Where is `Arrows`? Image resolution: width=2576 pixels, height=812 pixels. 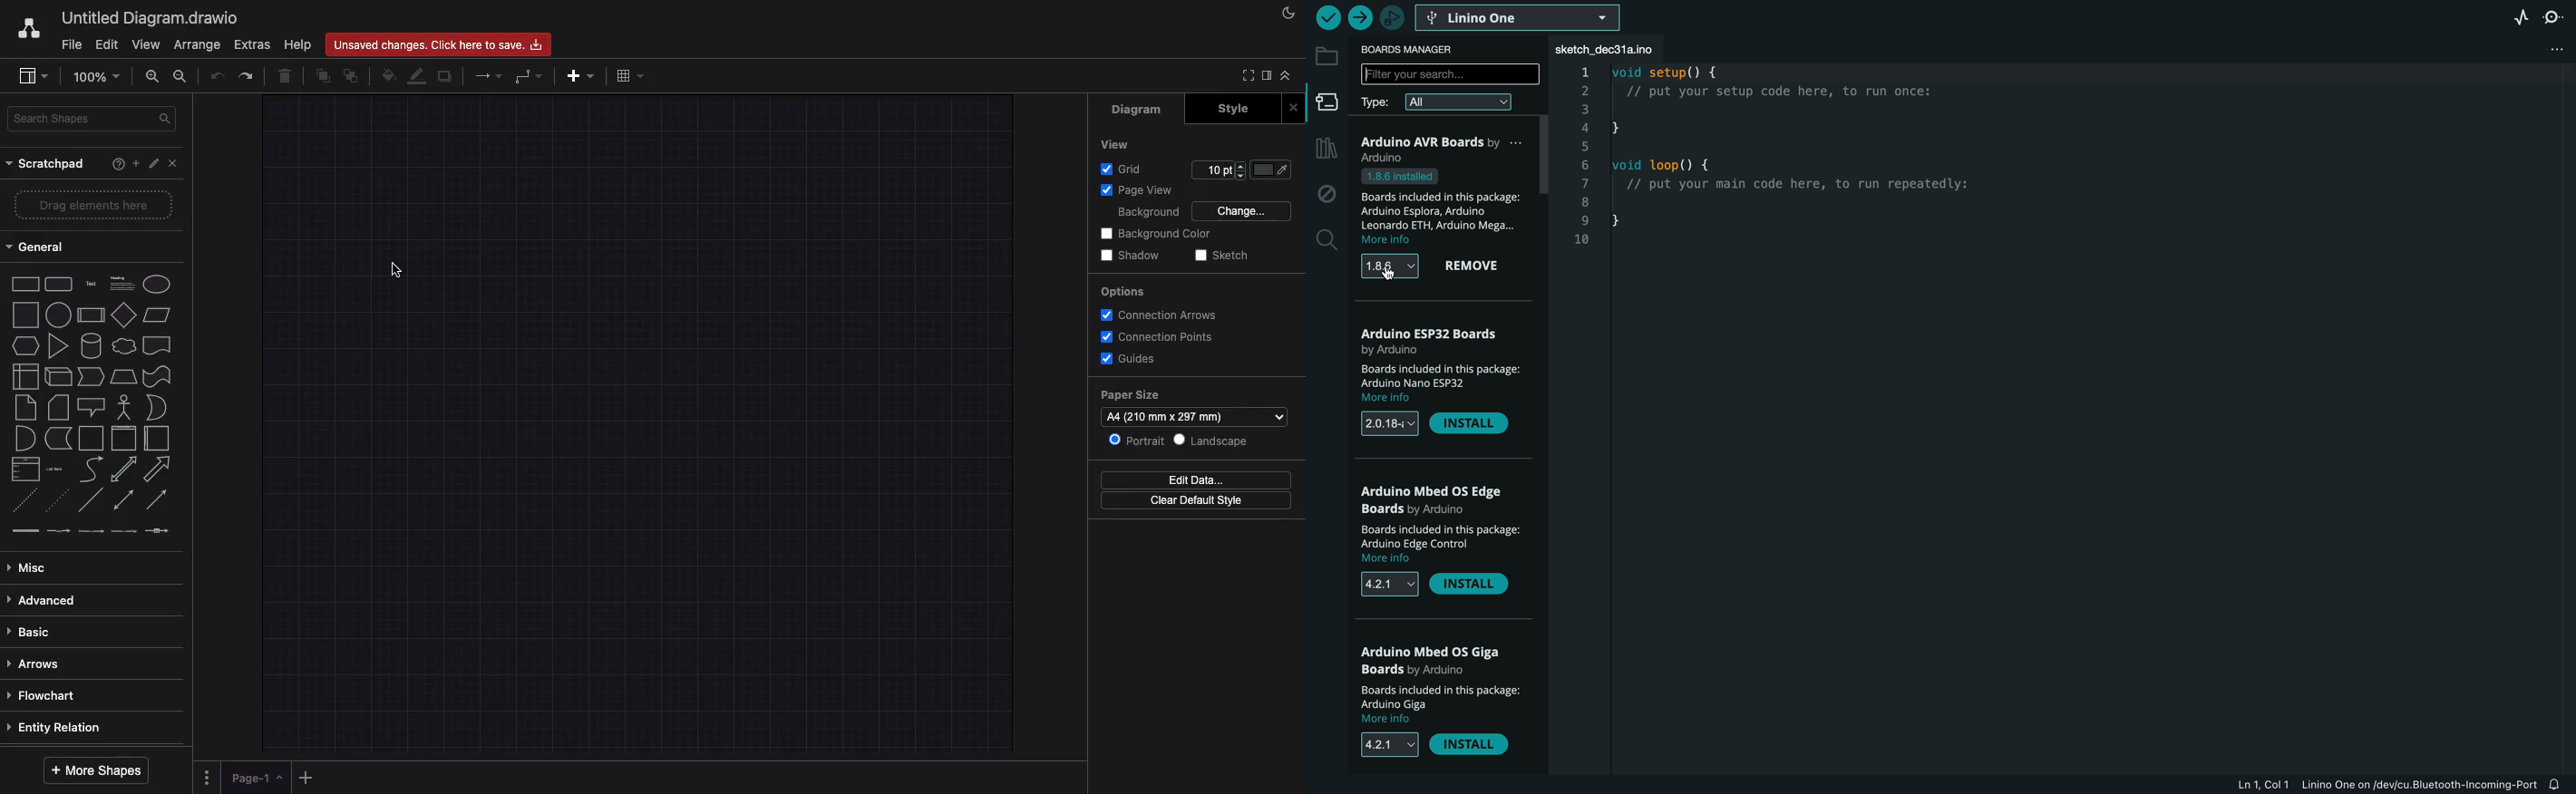 Arrows is located at coordinates (36, 662).